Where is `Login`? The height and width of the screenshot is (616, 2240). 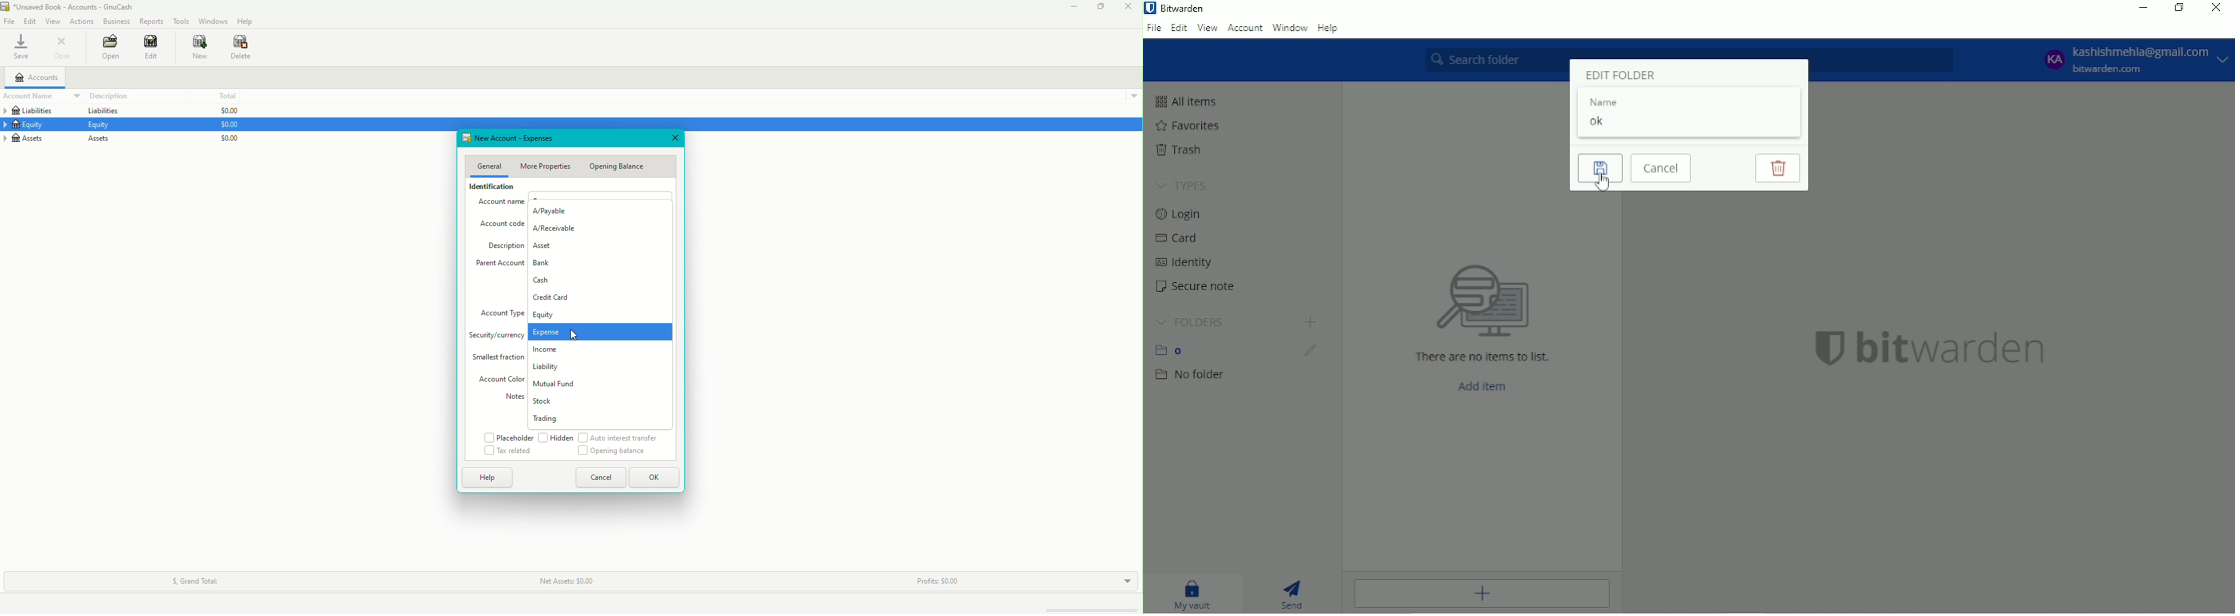 Login is located at coordinates (1183, 214).